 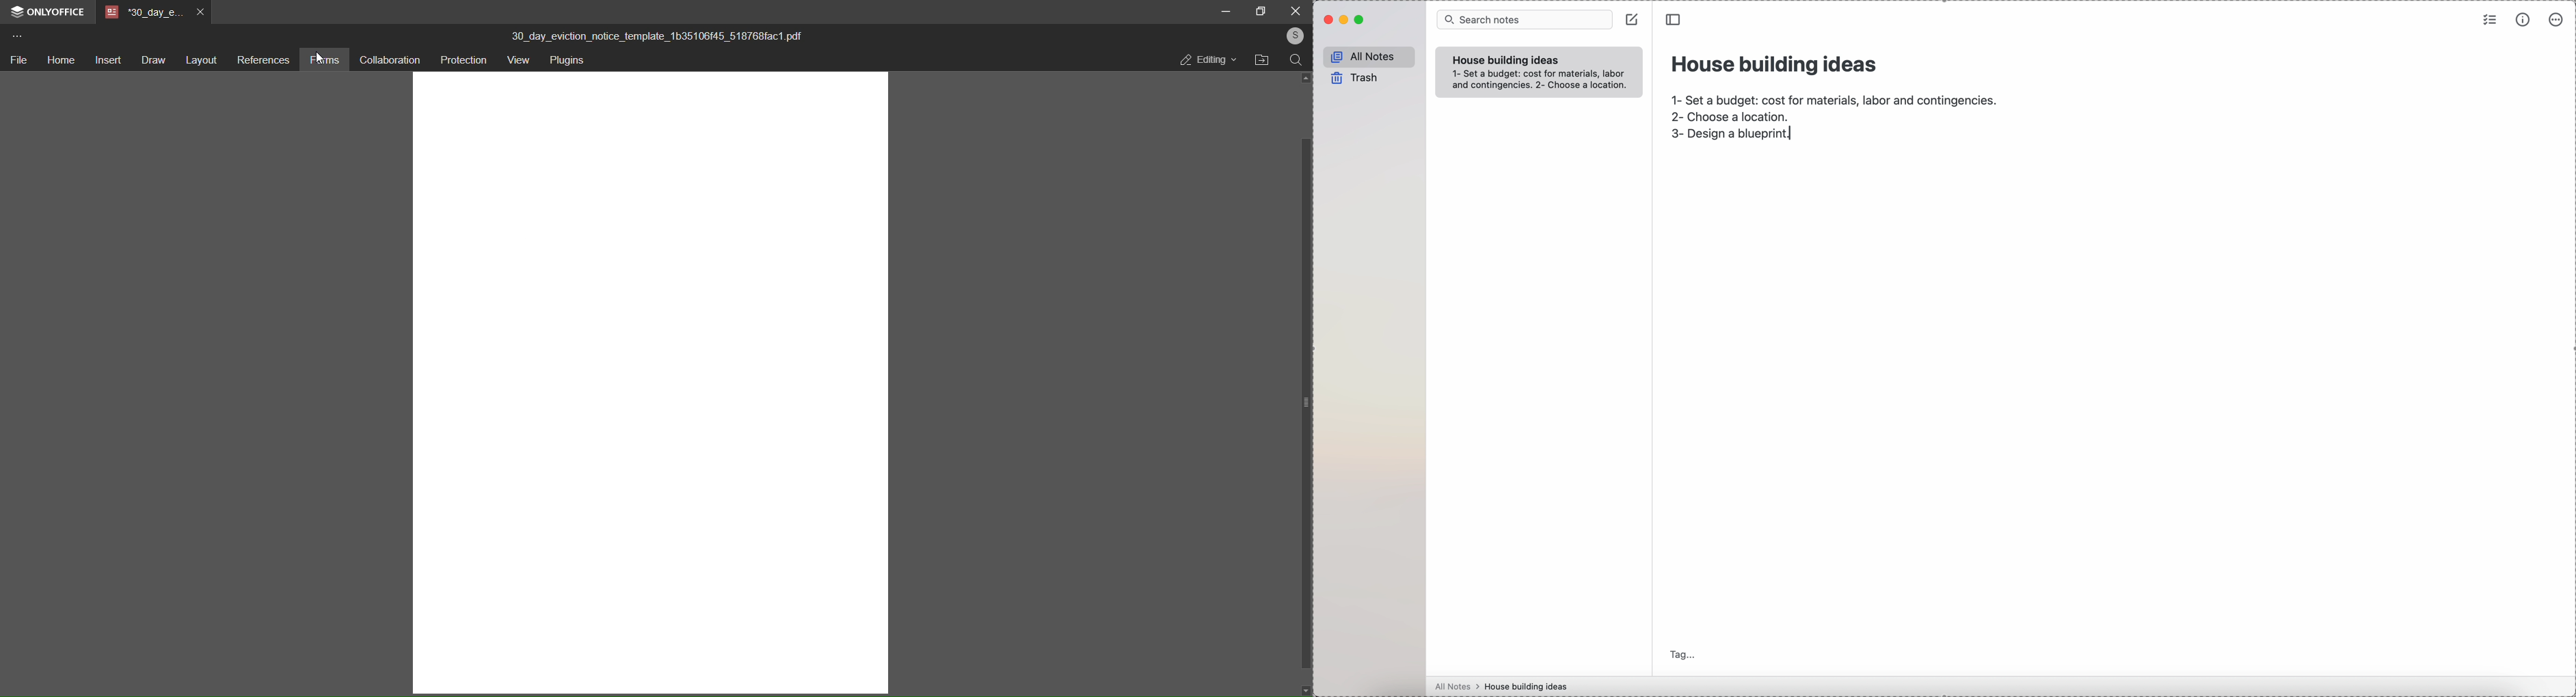 What do you see at coordinates (652, 385) in the screenshot?
I see `canvas` at bounding box center [652, 385].